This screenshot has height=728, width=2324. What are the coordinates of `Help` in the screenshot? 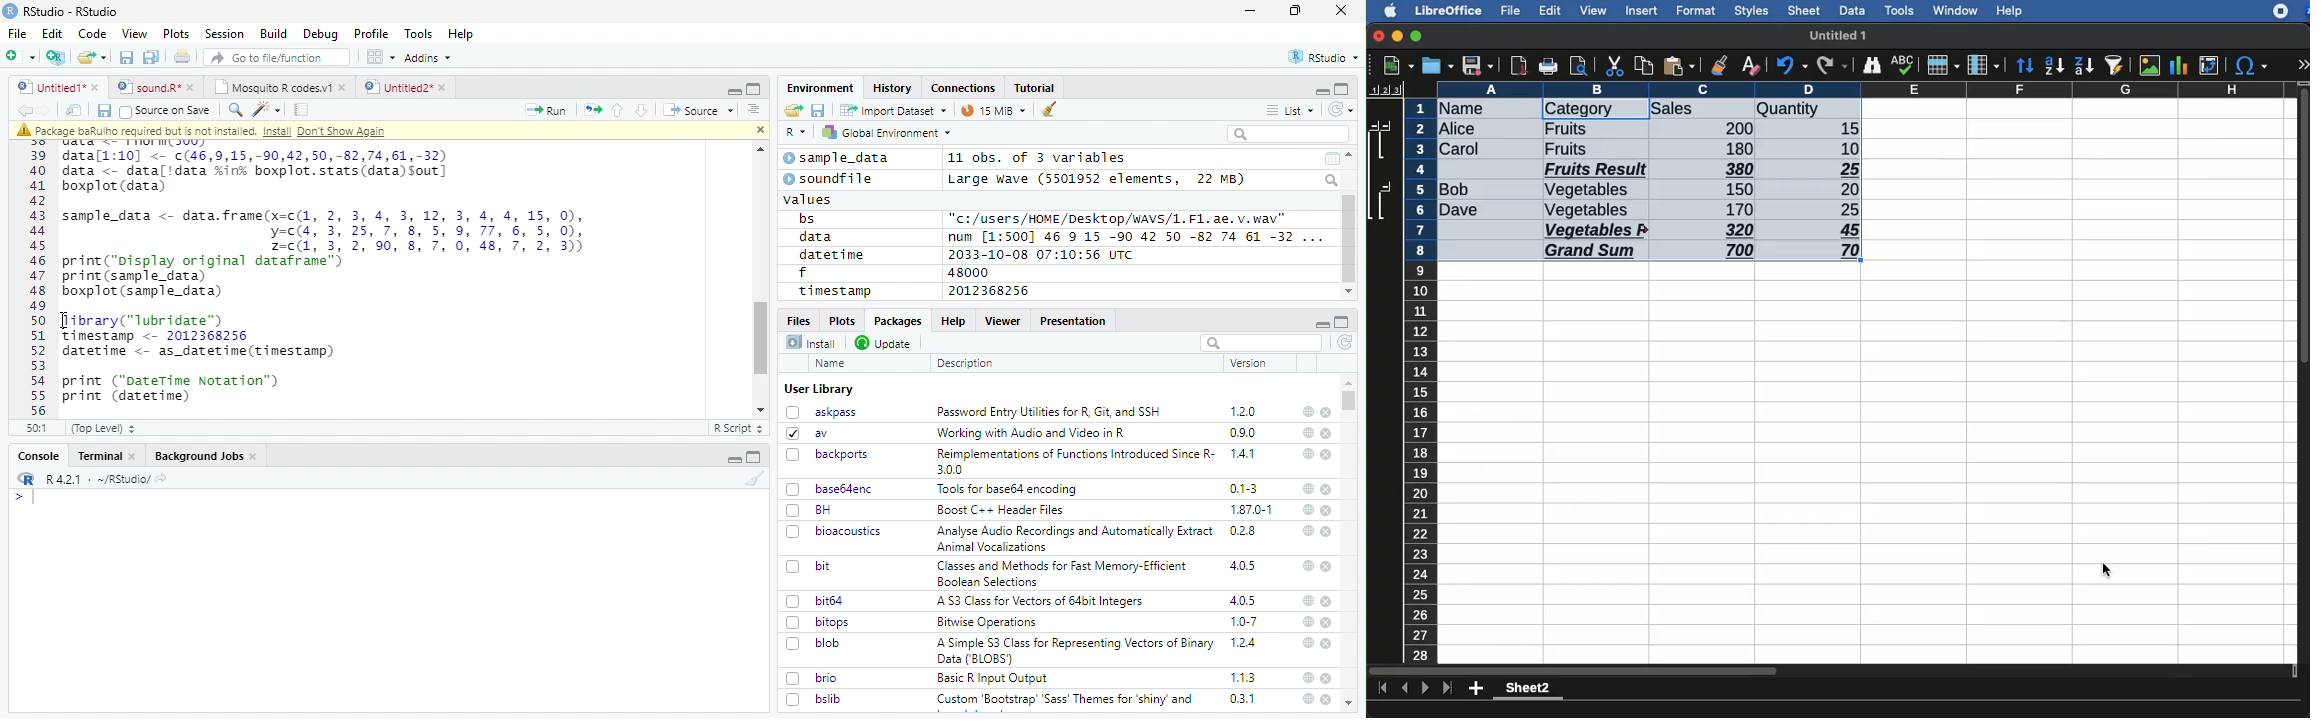 It's located at (952, 320).